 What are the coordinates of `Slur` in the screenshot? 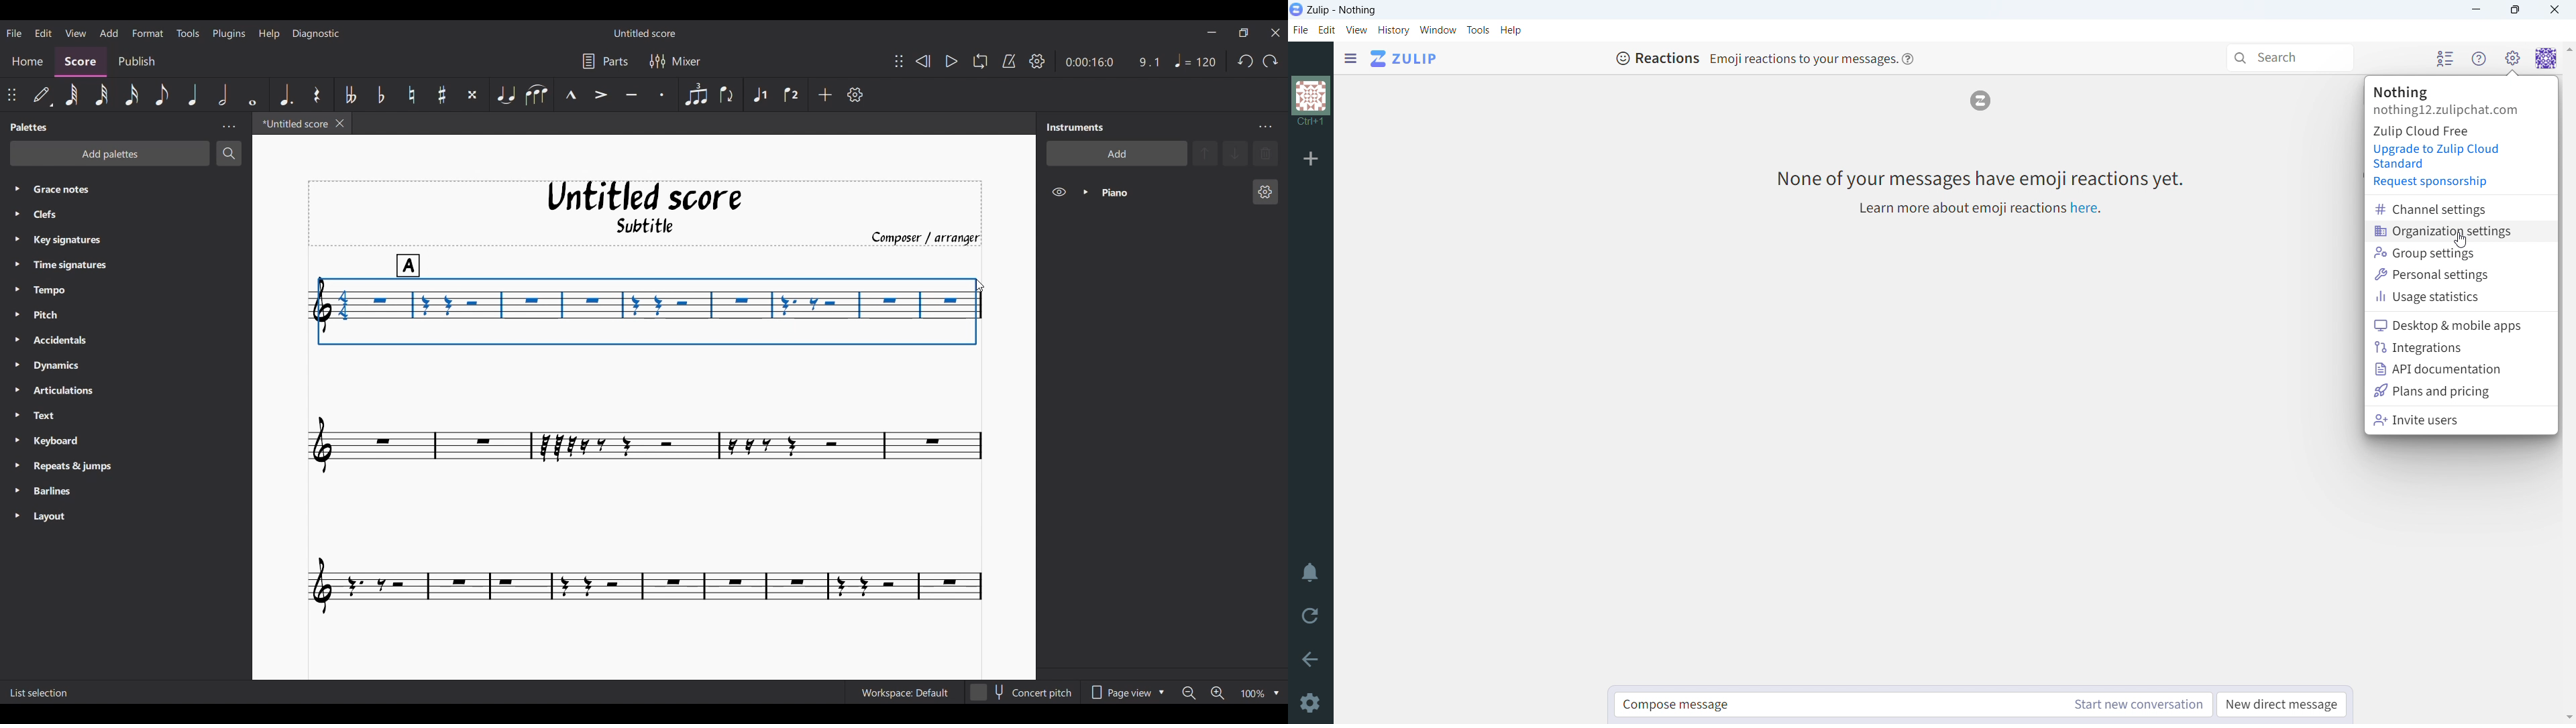 It's located at (536, 95).